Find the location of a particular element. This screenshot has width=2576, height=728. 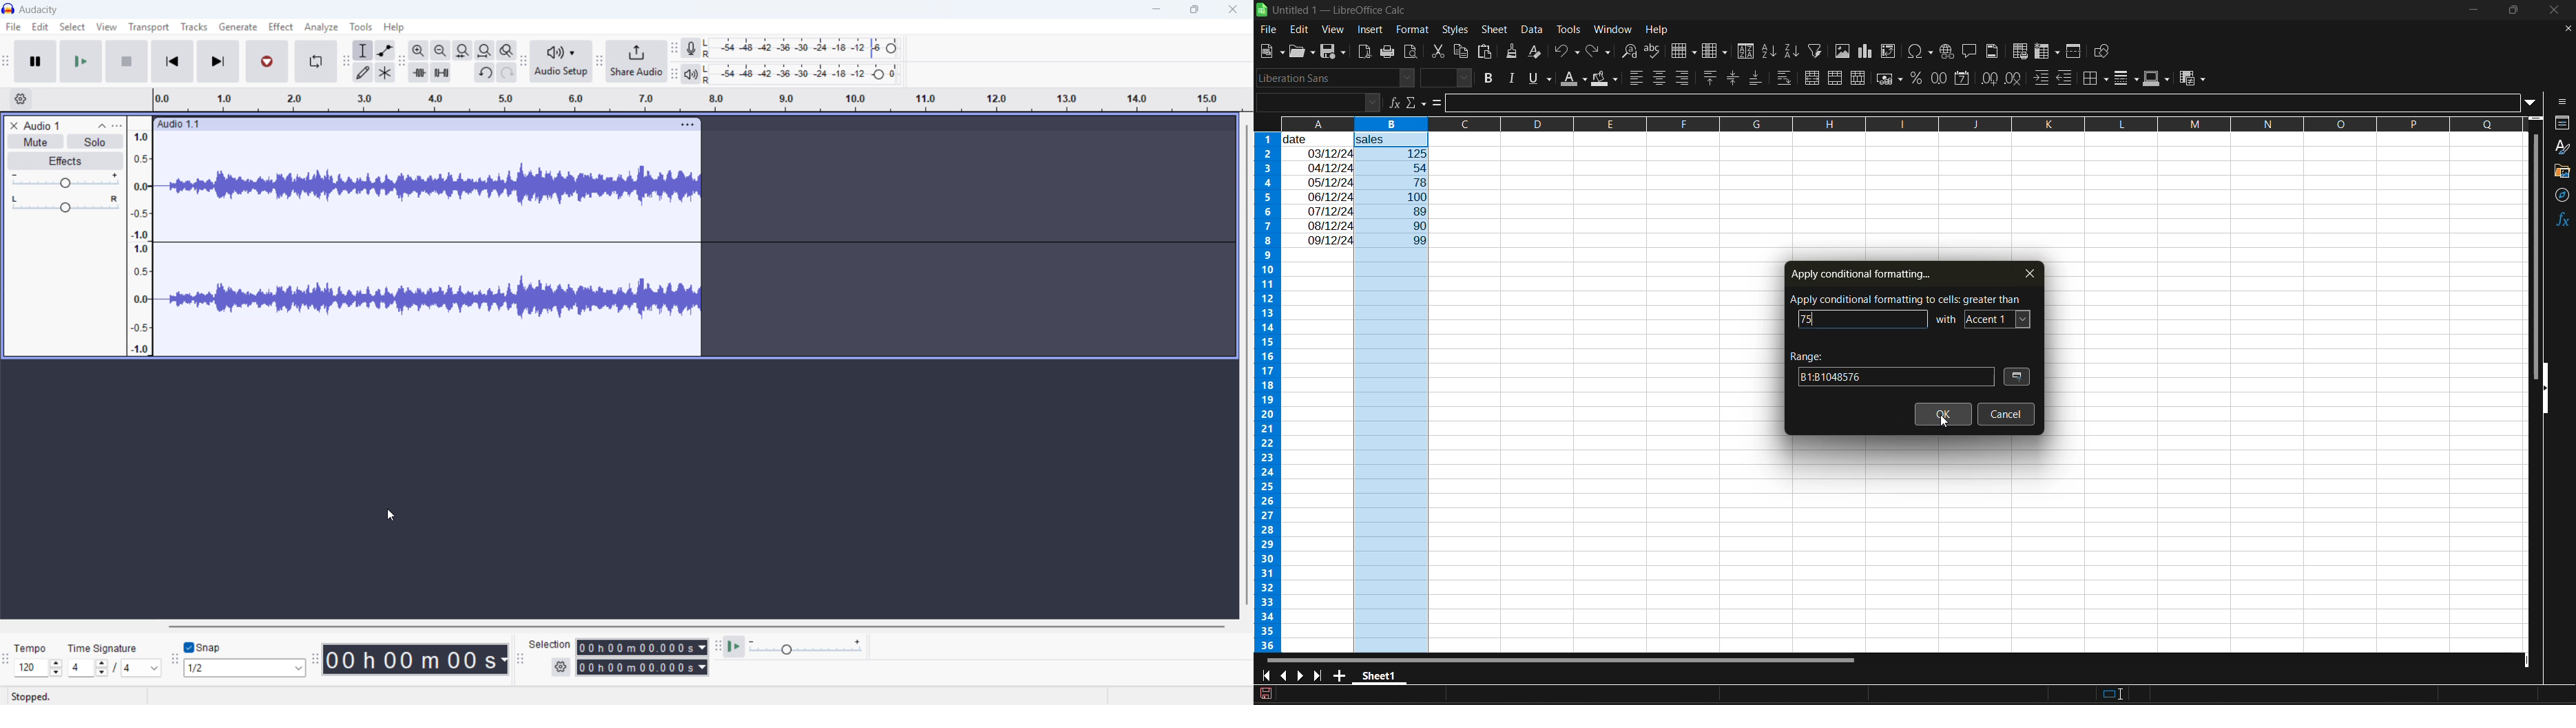

tools is located at coordinates (1568, 29).